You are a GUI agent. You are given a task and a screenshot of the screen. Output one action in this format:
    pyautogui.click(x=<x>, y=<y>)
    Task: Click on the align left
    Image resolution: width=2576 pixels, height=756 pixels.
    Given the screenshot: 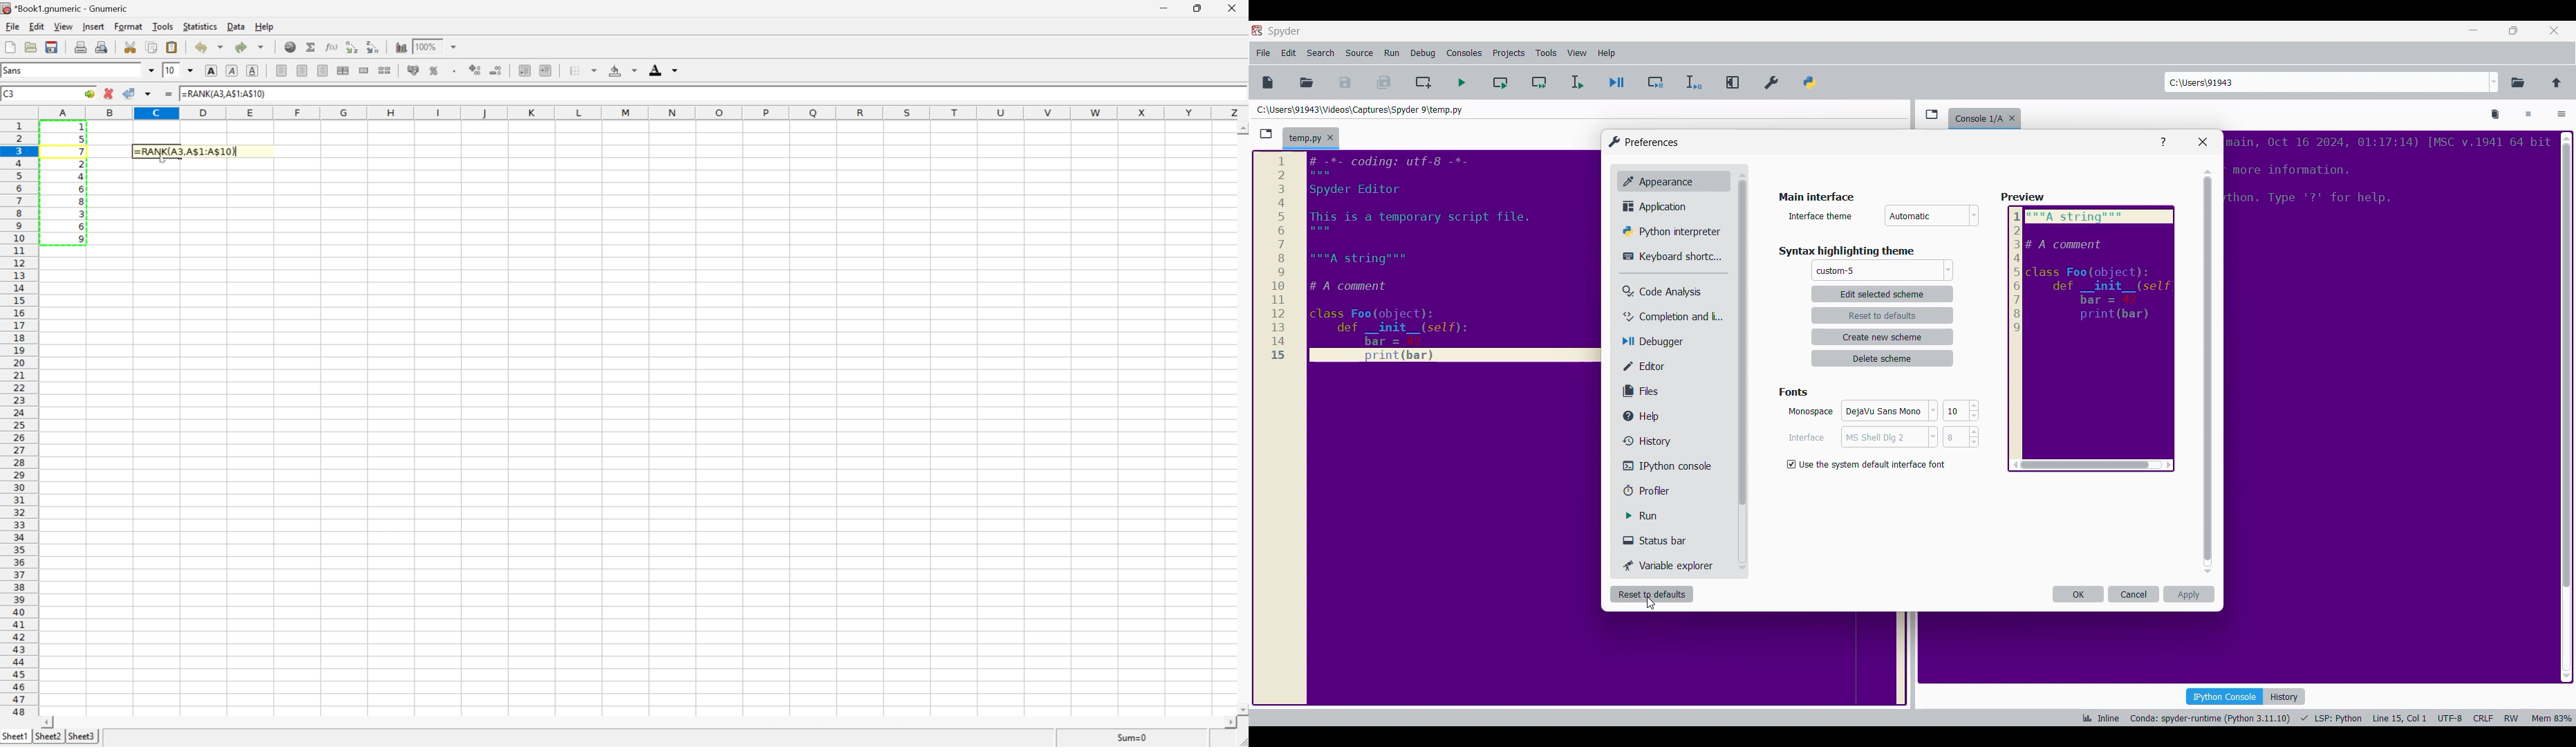 What is the action you would take?
    pyautogui.click(x=282, y=71)
    